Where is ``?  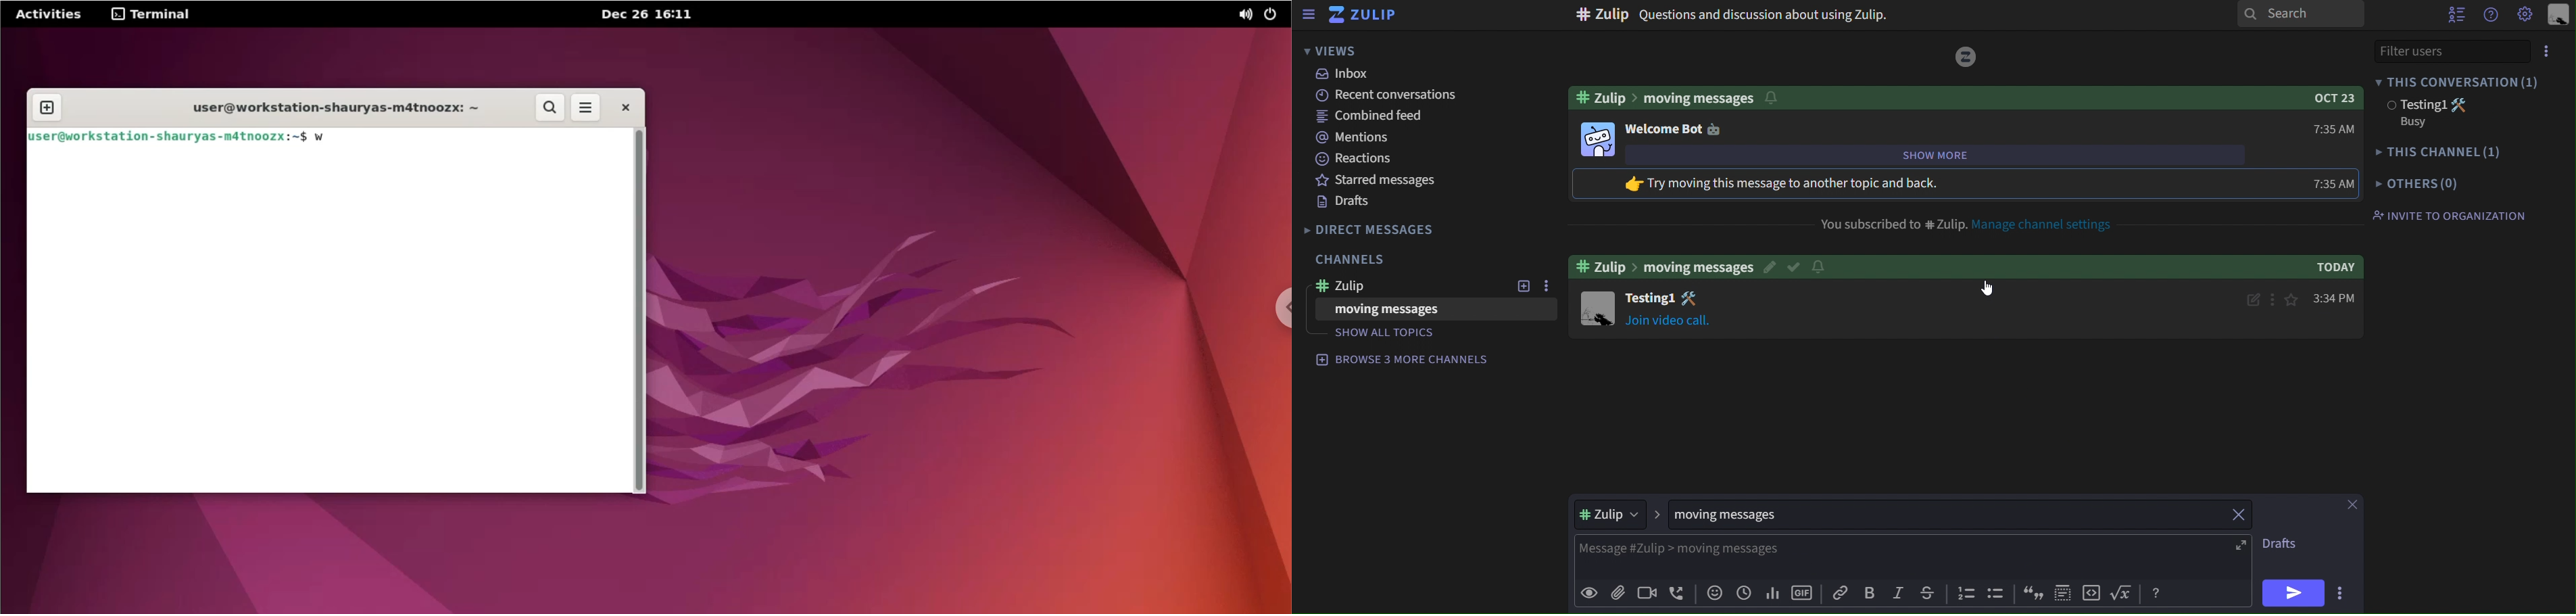  is located at coordinates (1827, 265).